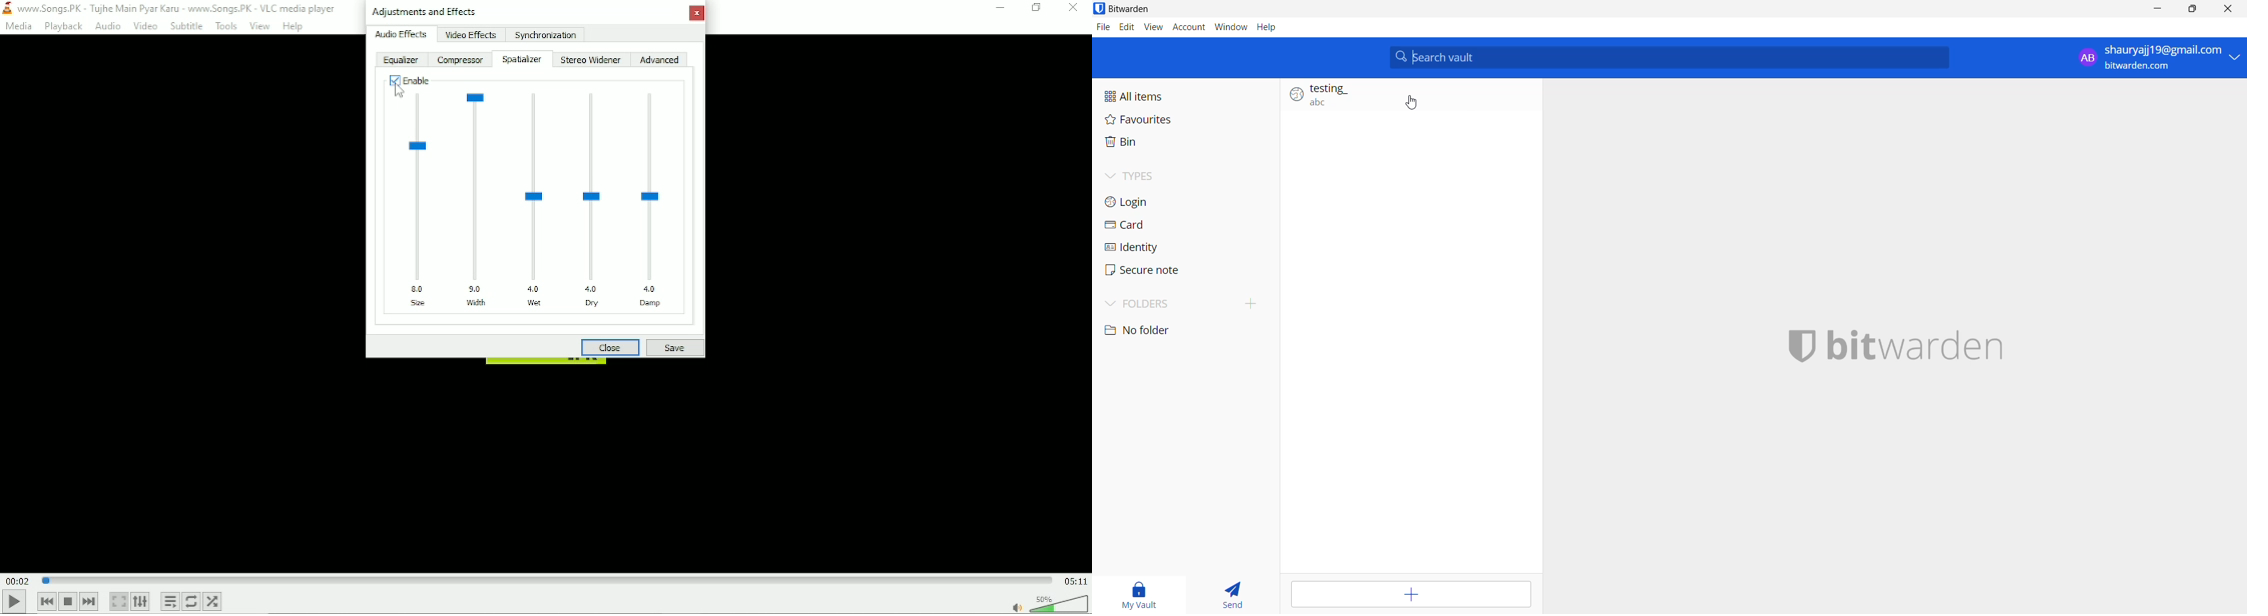 The image size is (2268, 616). Describe the element at coordinates (89, 601) in the screenshot. I see `Next` at that location.